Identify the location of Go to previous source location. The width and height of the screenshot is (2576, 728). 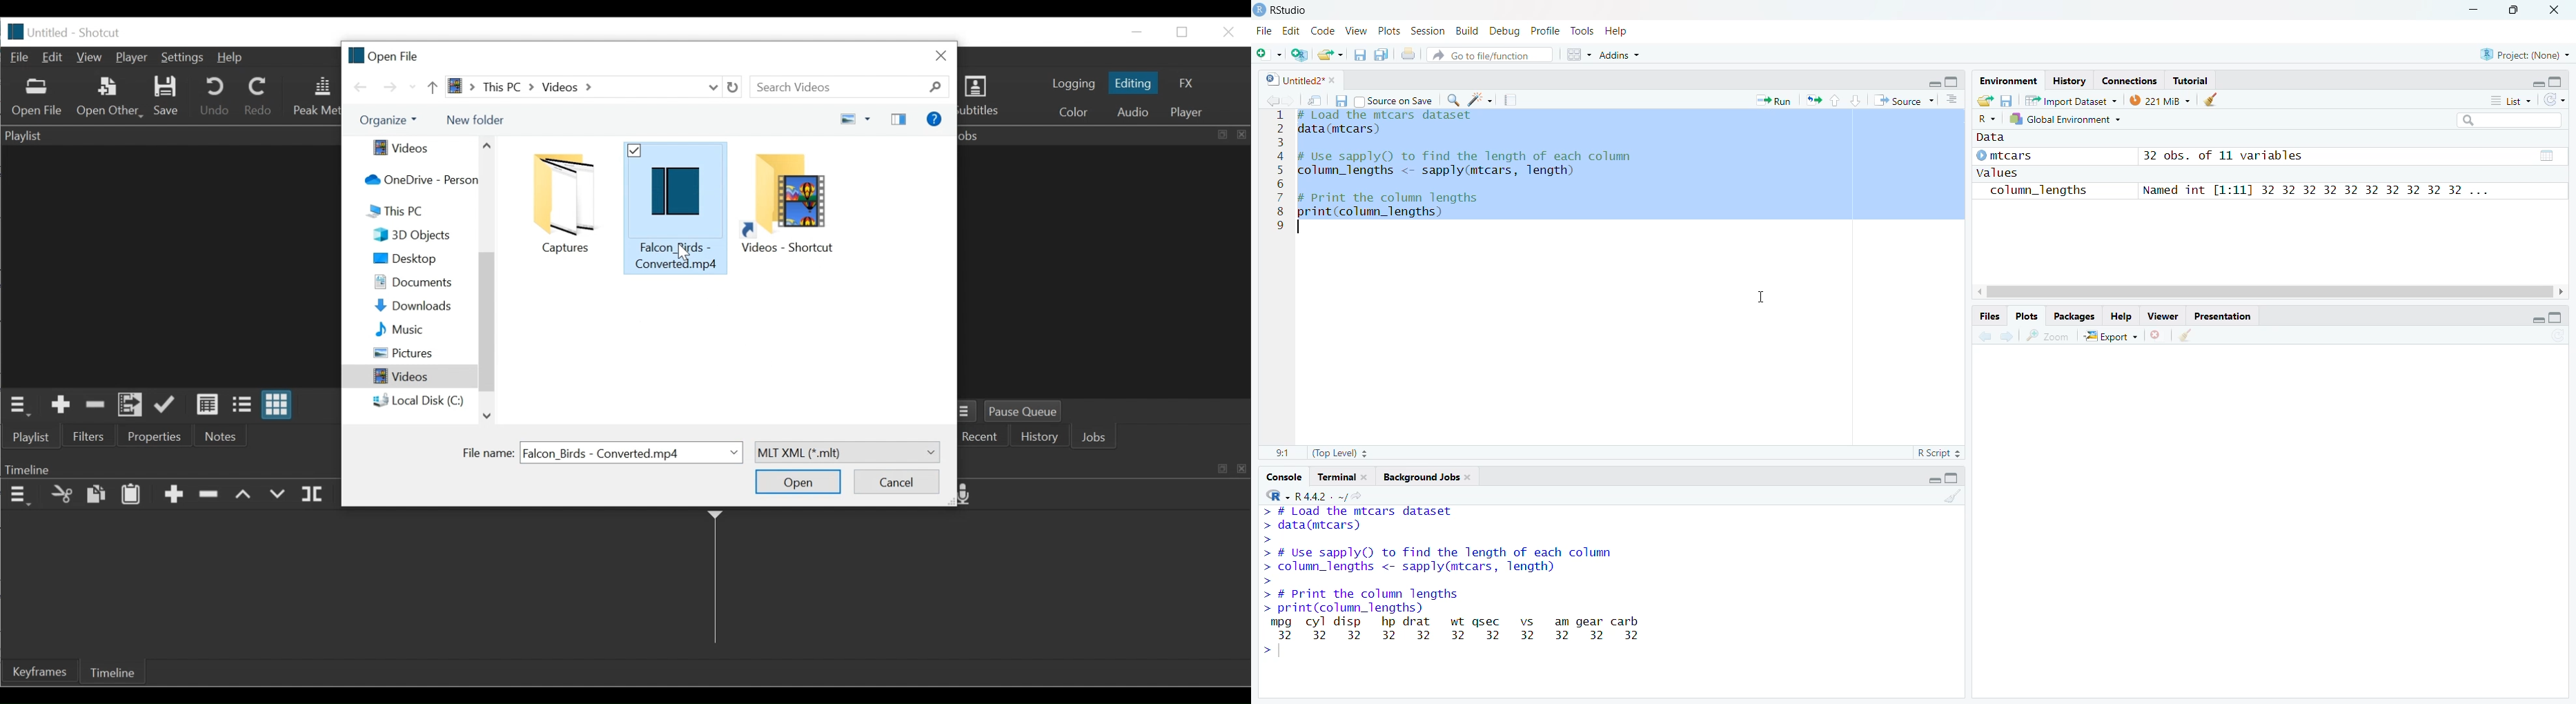
(1269, 101).